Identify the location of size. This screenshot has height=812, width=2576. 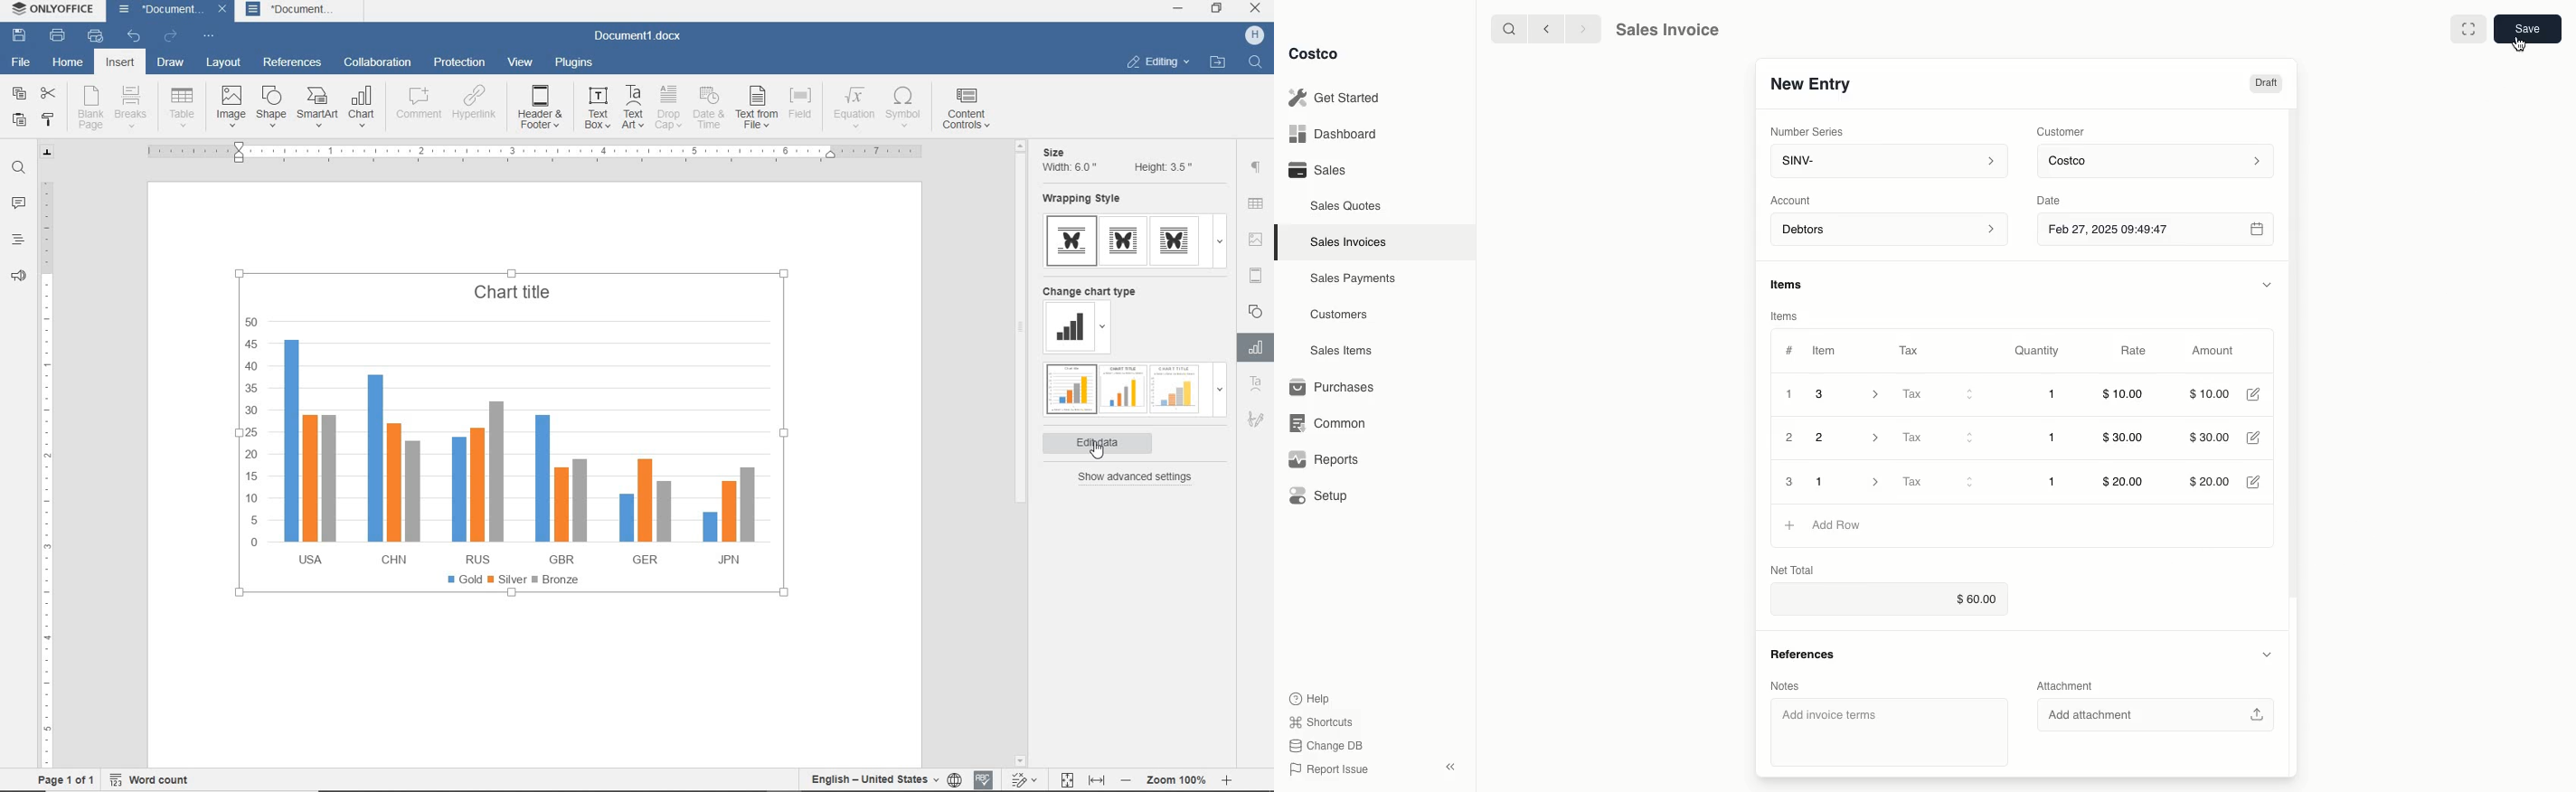
(1058, 148).